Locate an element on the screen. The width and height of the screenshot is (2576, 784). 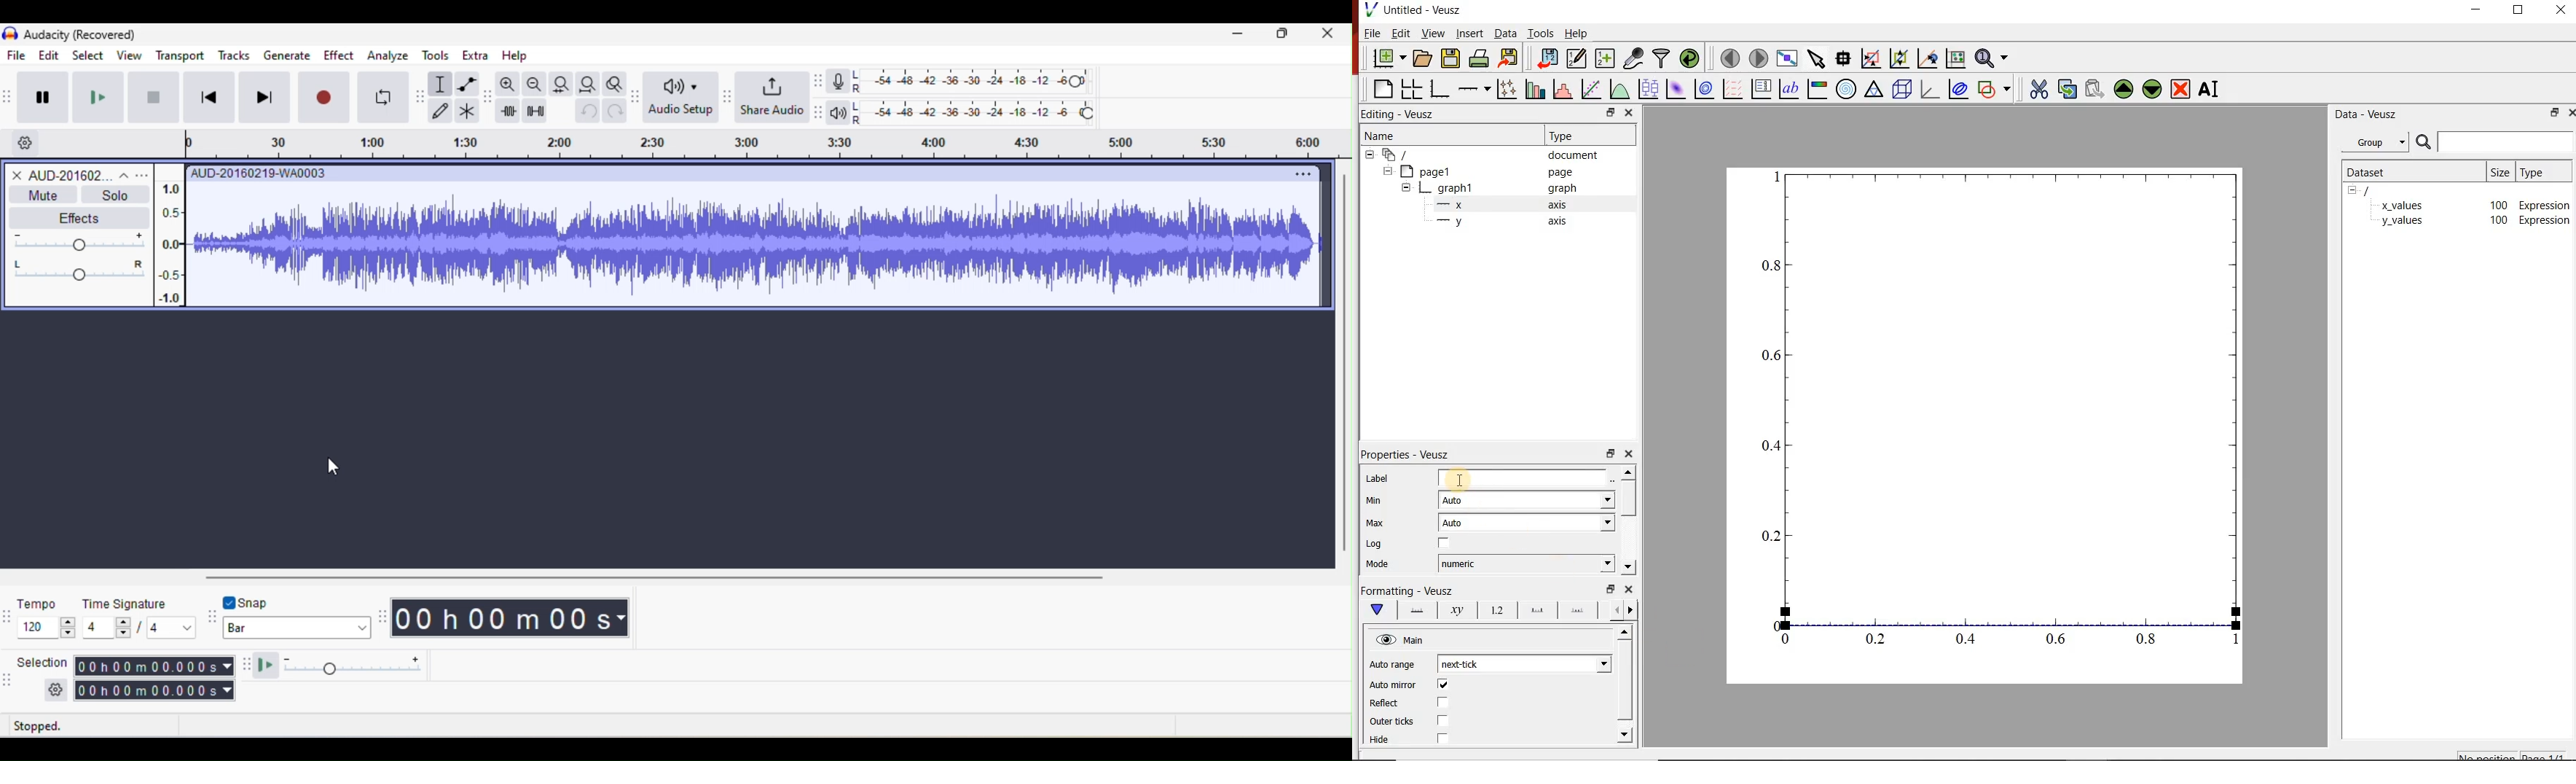
skip to start is located at coordinates (211, 99).